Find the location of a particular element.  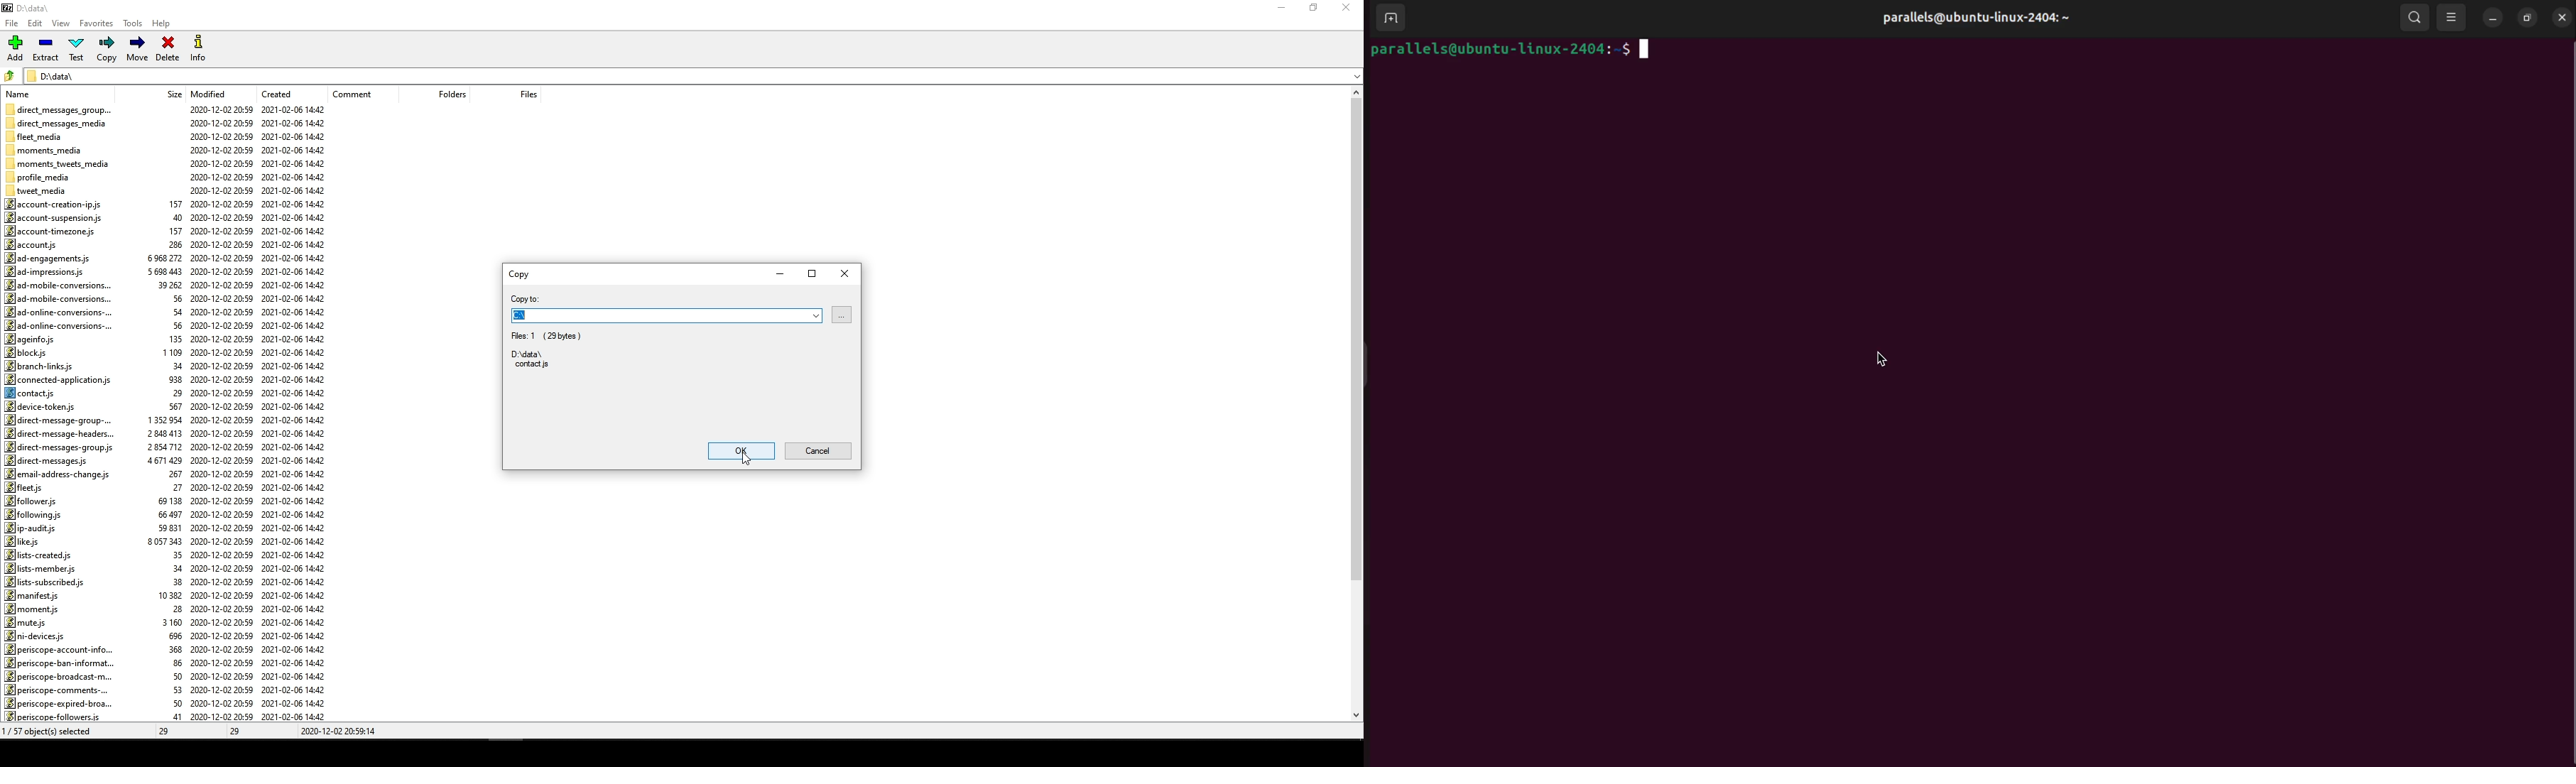

ad-online-conversions is located at coordinates (58, 325).